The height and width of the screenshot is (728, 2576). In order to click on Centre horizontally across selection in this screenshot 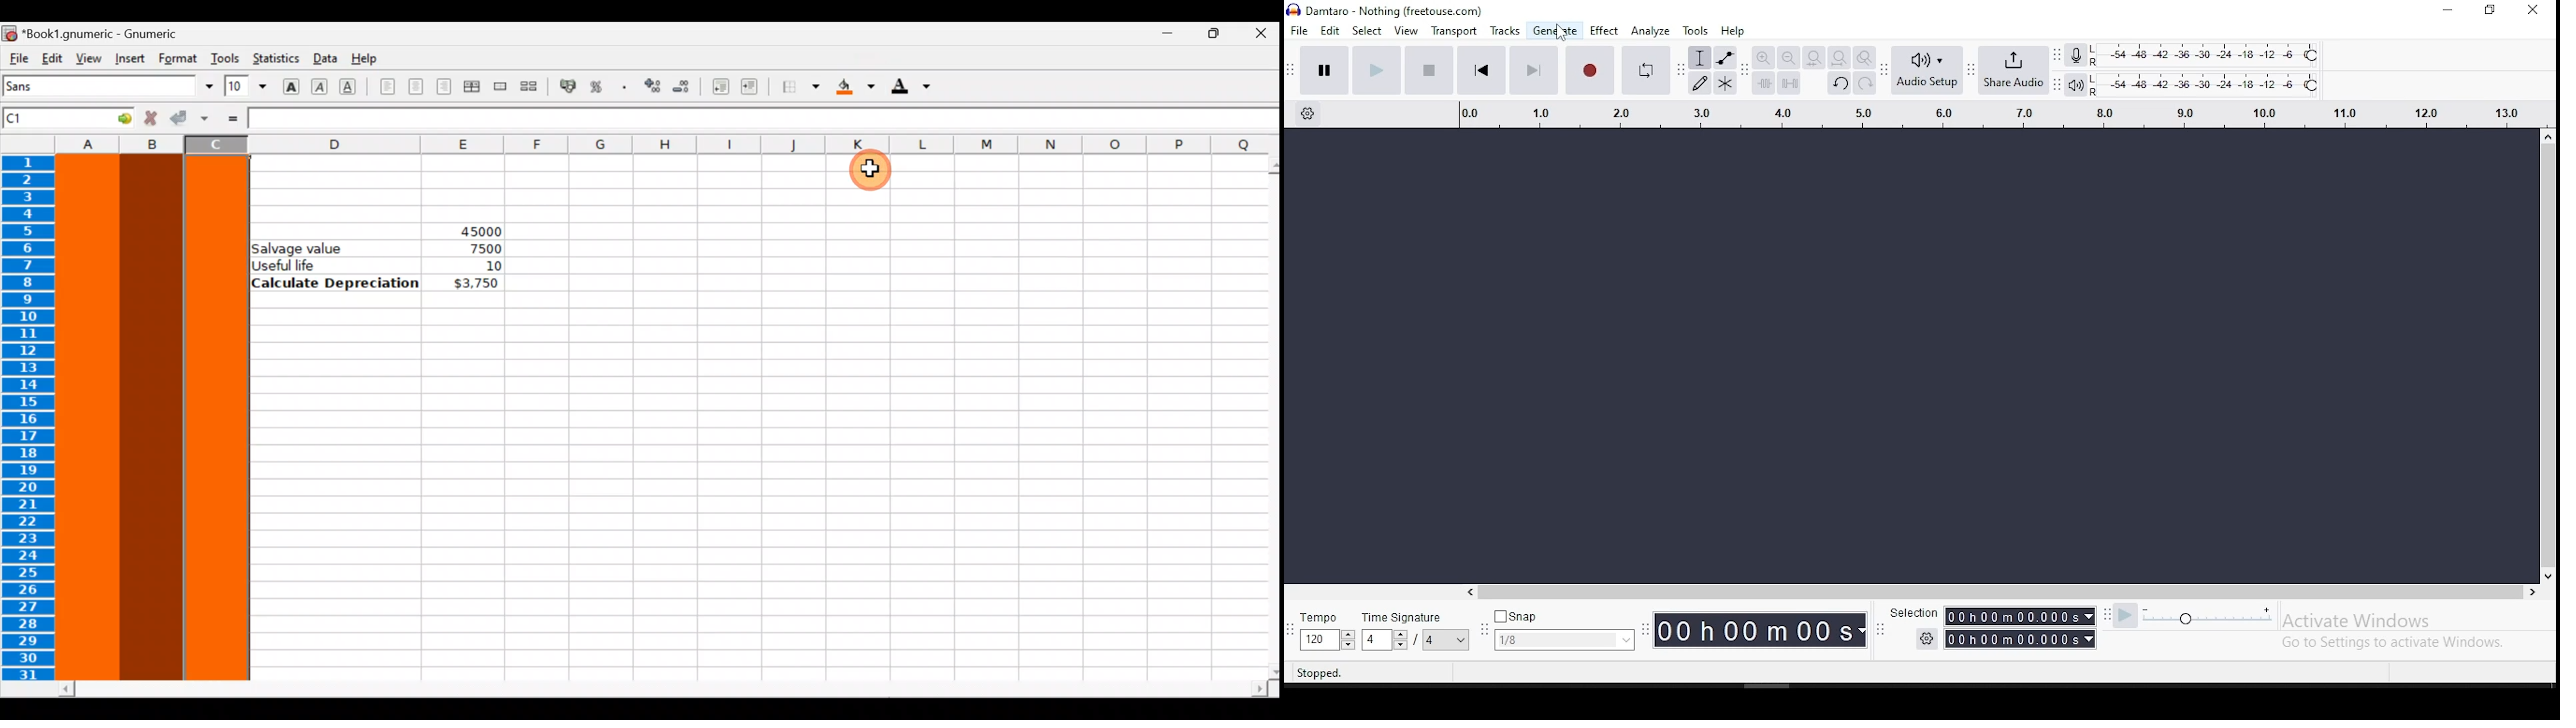, I will do `click(471, 89)`.